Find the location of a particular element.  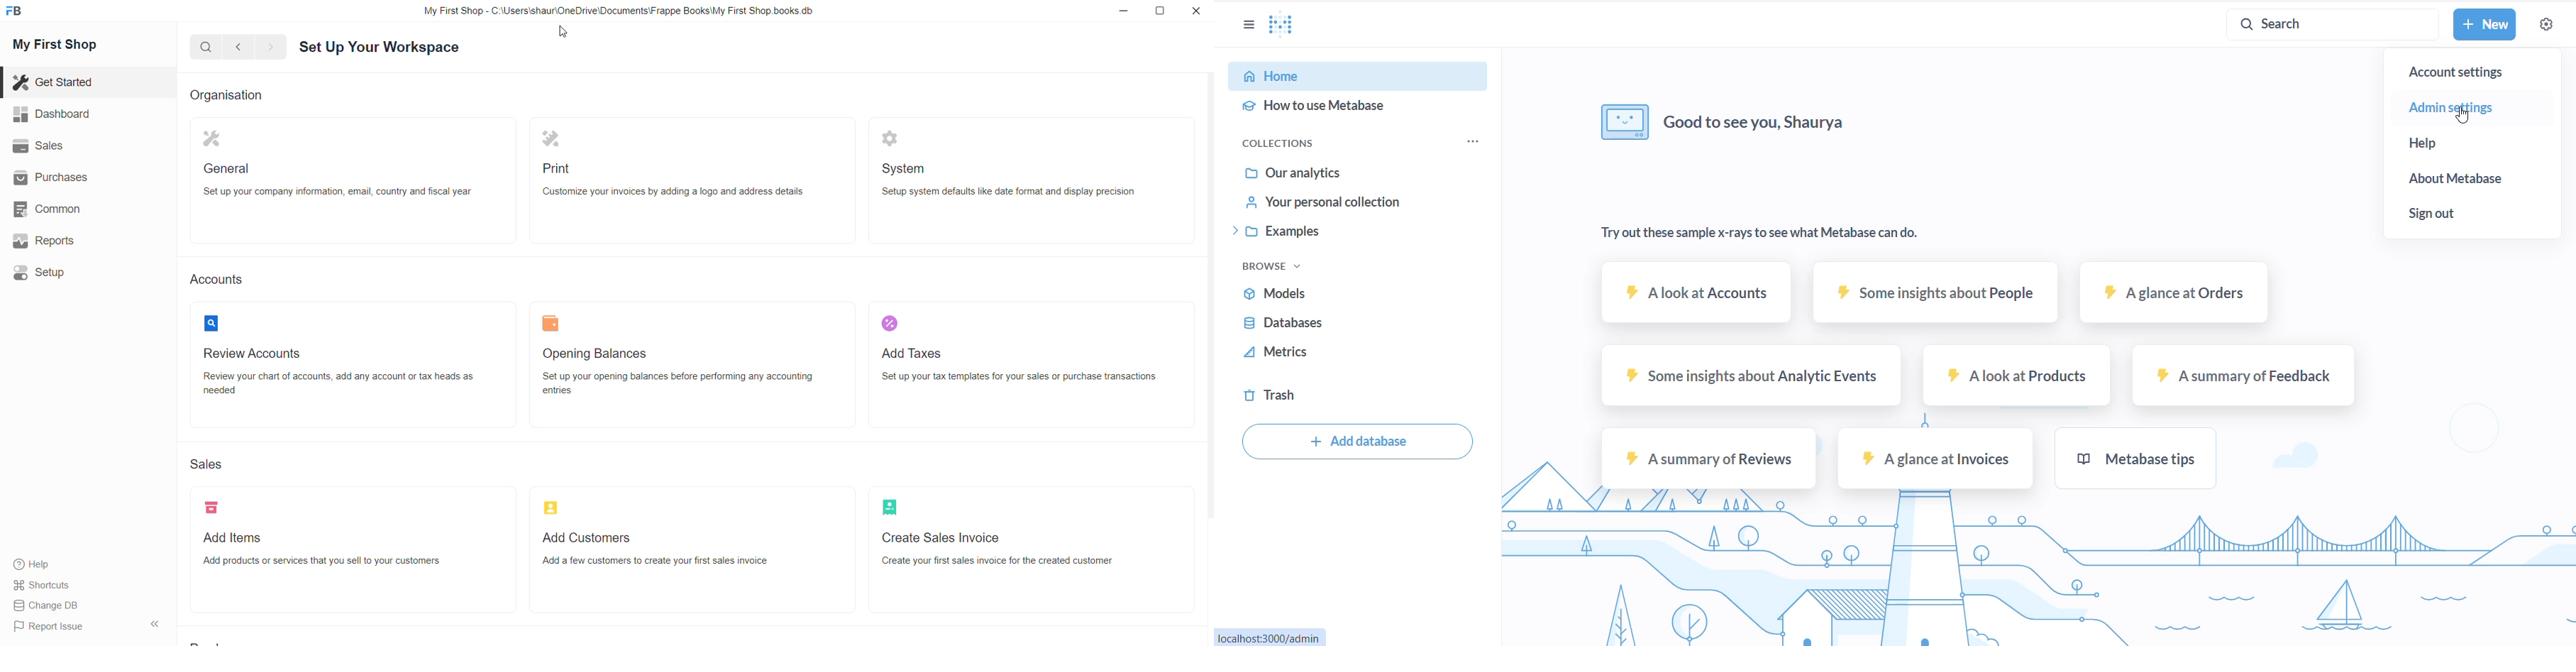

go back is located at coordinates (236, 49).